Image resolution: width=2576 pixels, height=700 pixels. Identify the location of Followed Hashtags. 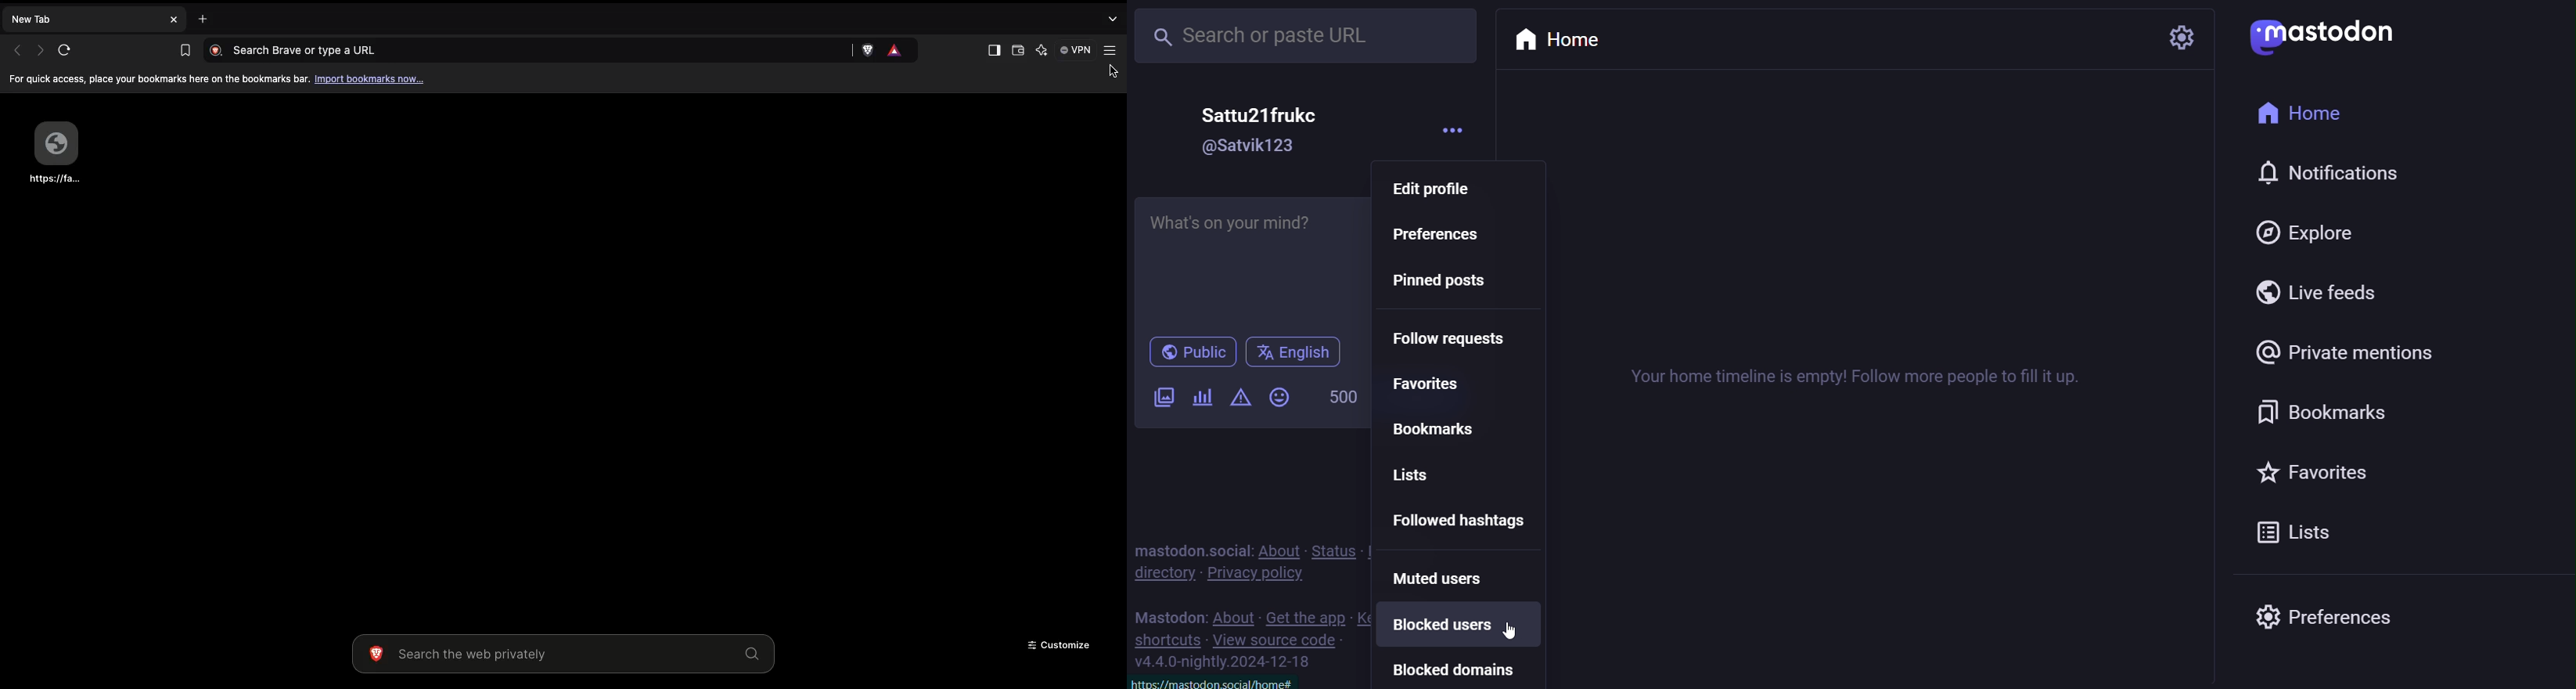
(1468, 519).